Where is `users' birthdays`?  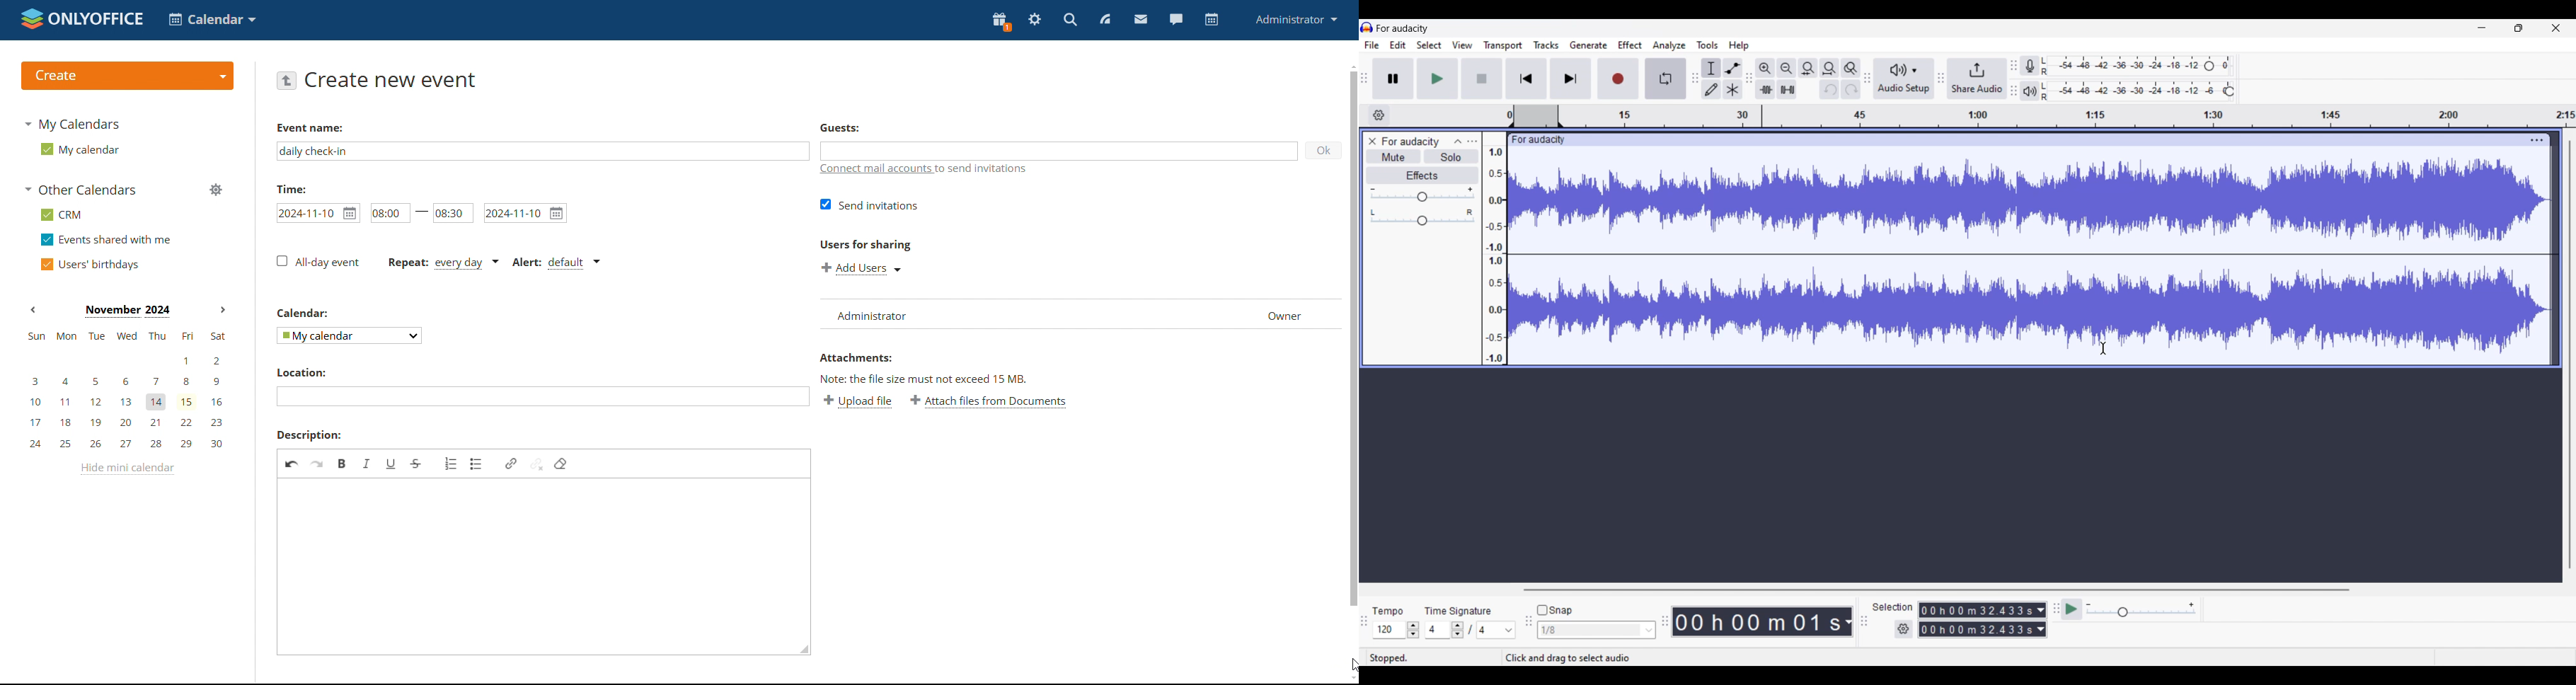 users' birthdays is located at coordinates (89, 265).